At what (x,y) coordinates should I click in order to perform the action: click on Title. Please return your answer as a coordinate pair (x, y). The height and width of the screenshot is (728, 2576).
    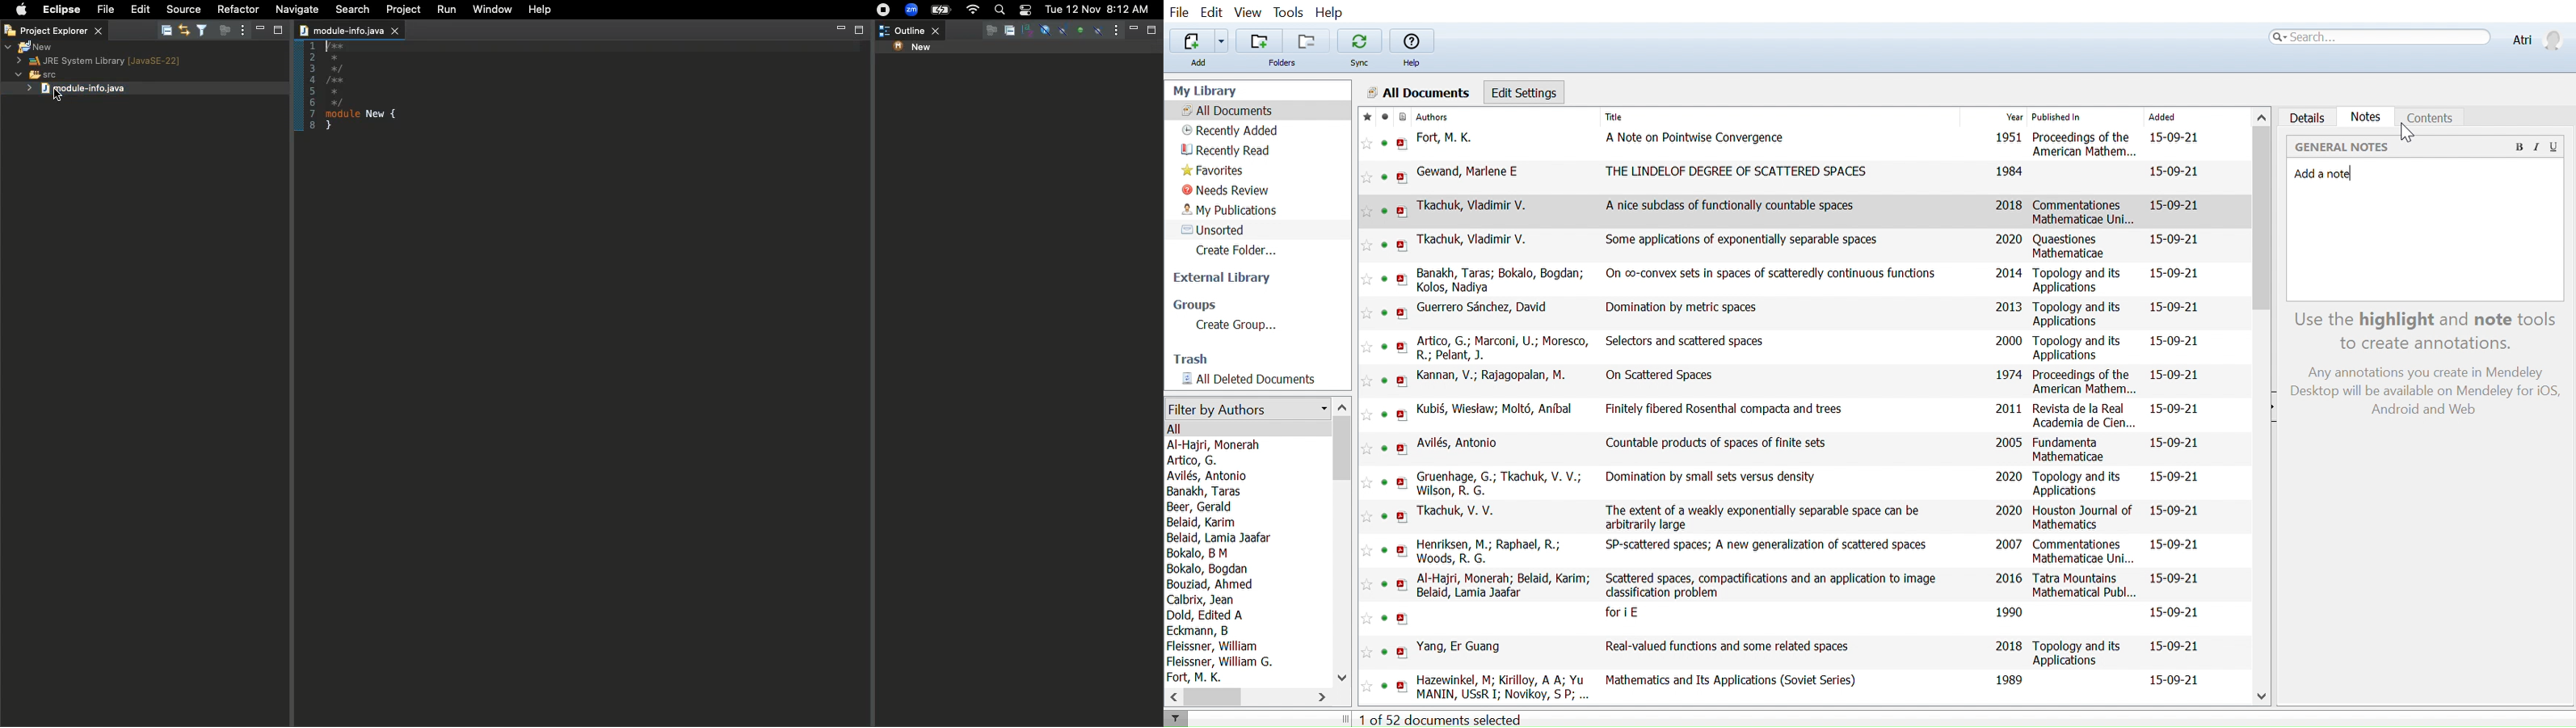
    Looking at the image, I should click on (1614, 116).